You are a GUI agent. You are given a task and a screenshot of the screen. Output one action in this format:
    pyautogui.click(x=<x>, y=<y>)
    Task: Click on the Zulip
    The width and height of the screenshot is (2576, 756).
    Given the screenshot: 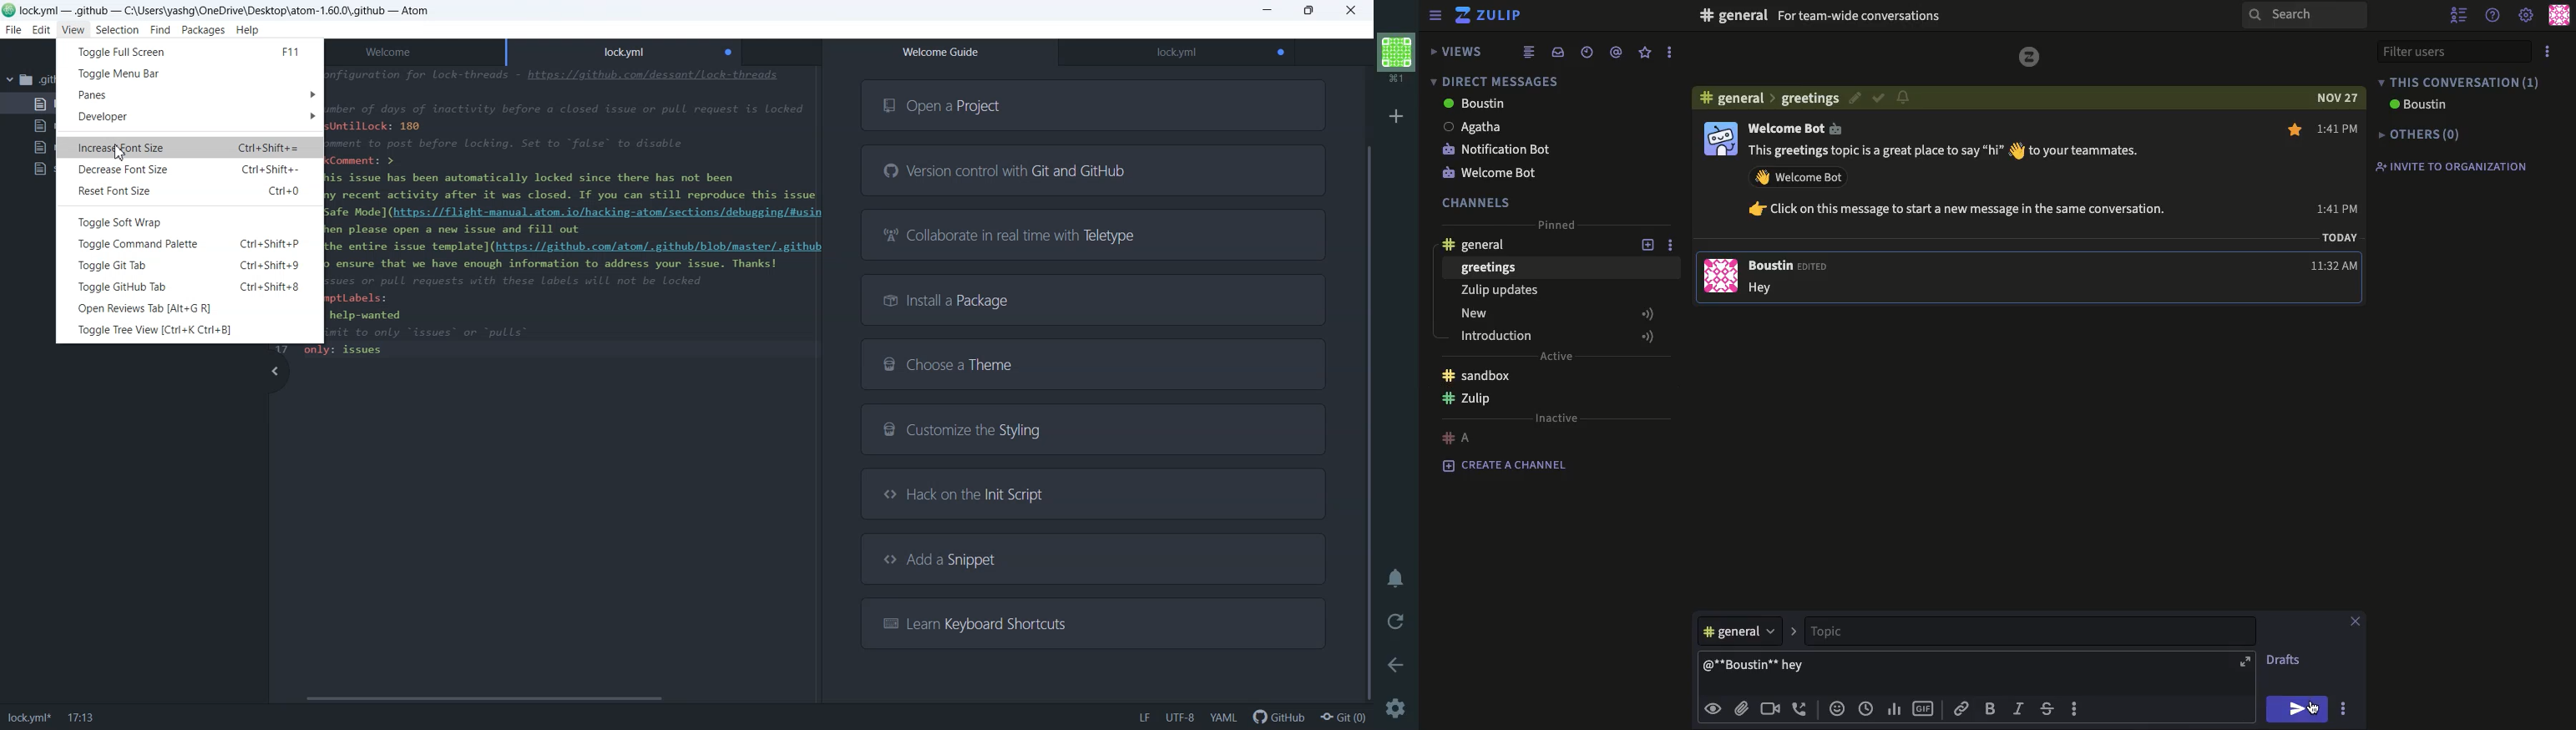 What is the action you would take?
    pyautogui.click(x=1467, y=398)
    